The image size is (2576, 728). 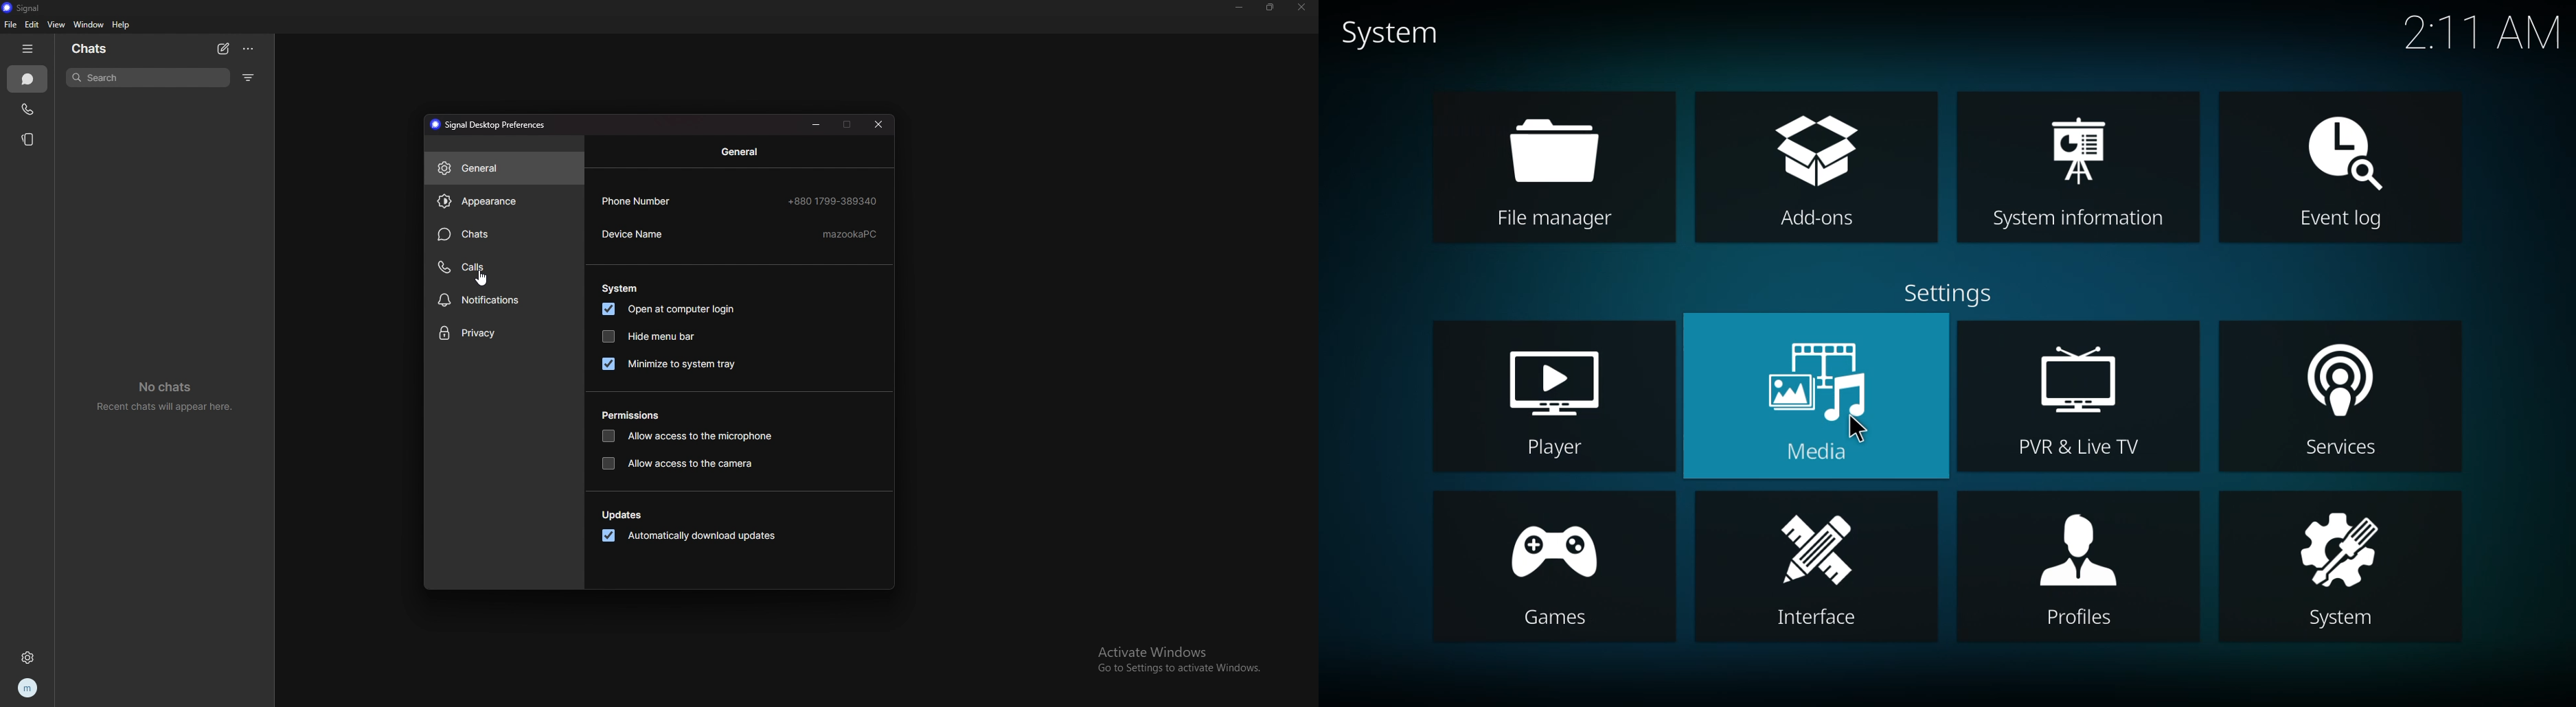 I want to click on stories, so click(x=28, y=139).